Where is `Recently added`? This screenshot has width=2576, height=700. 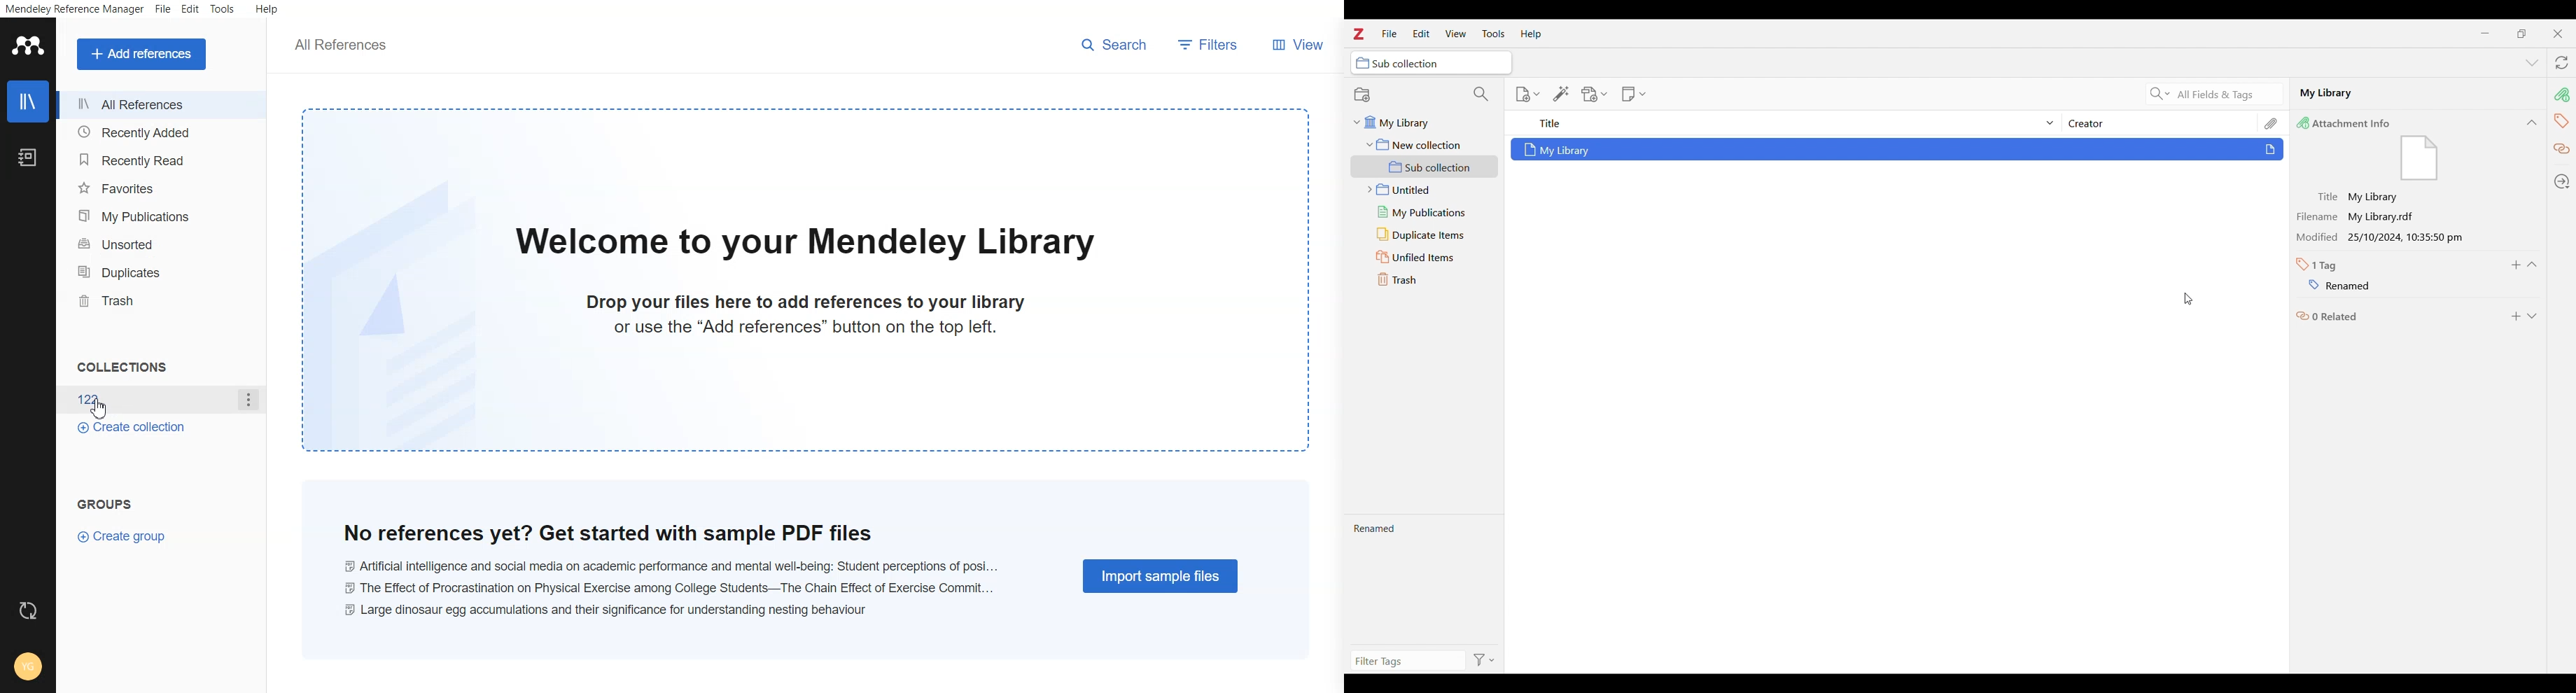
Recently added is located at coordinates (161, 132).